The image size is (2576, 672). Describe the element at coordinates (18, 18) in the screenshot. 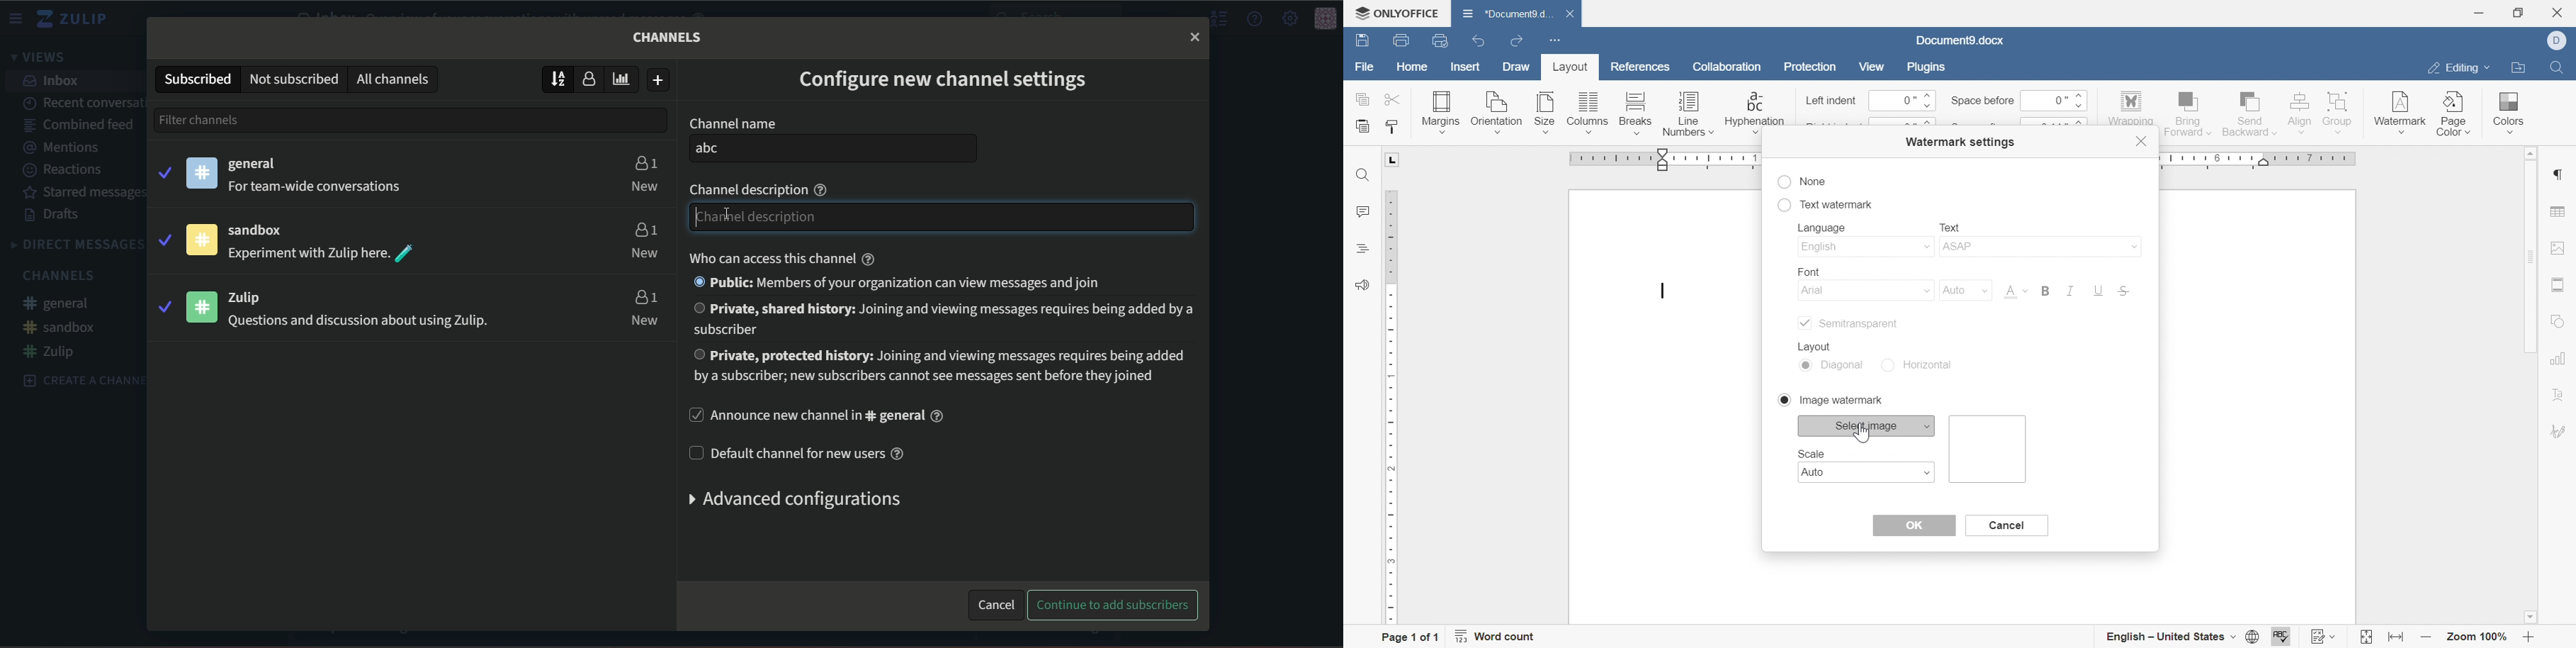

I see `menu` at that location.